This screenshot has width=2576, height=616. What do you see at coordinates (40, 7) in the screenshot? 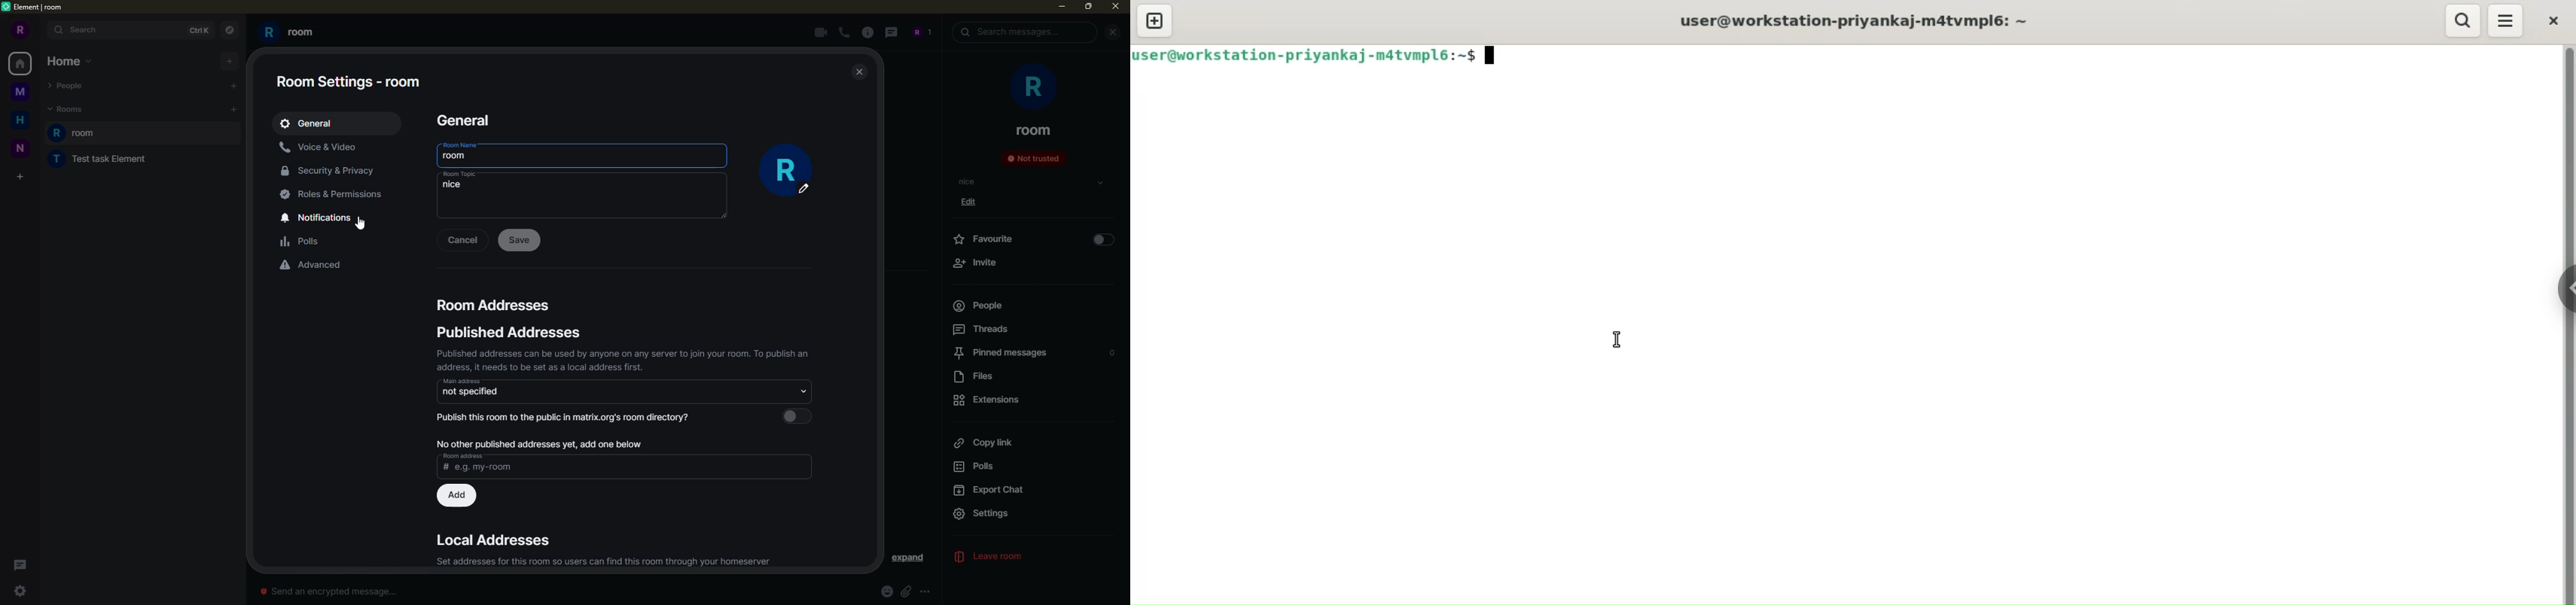
I see `element|room` at bounding box center [40, 7].